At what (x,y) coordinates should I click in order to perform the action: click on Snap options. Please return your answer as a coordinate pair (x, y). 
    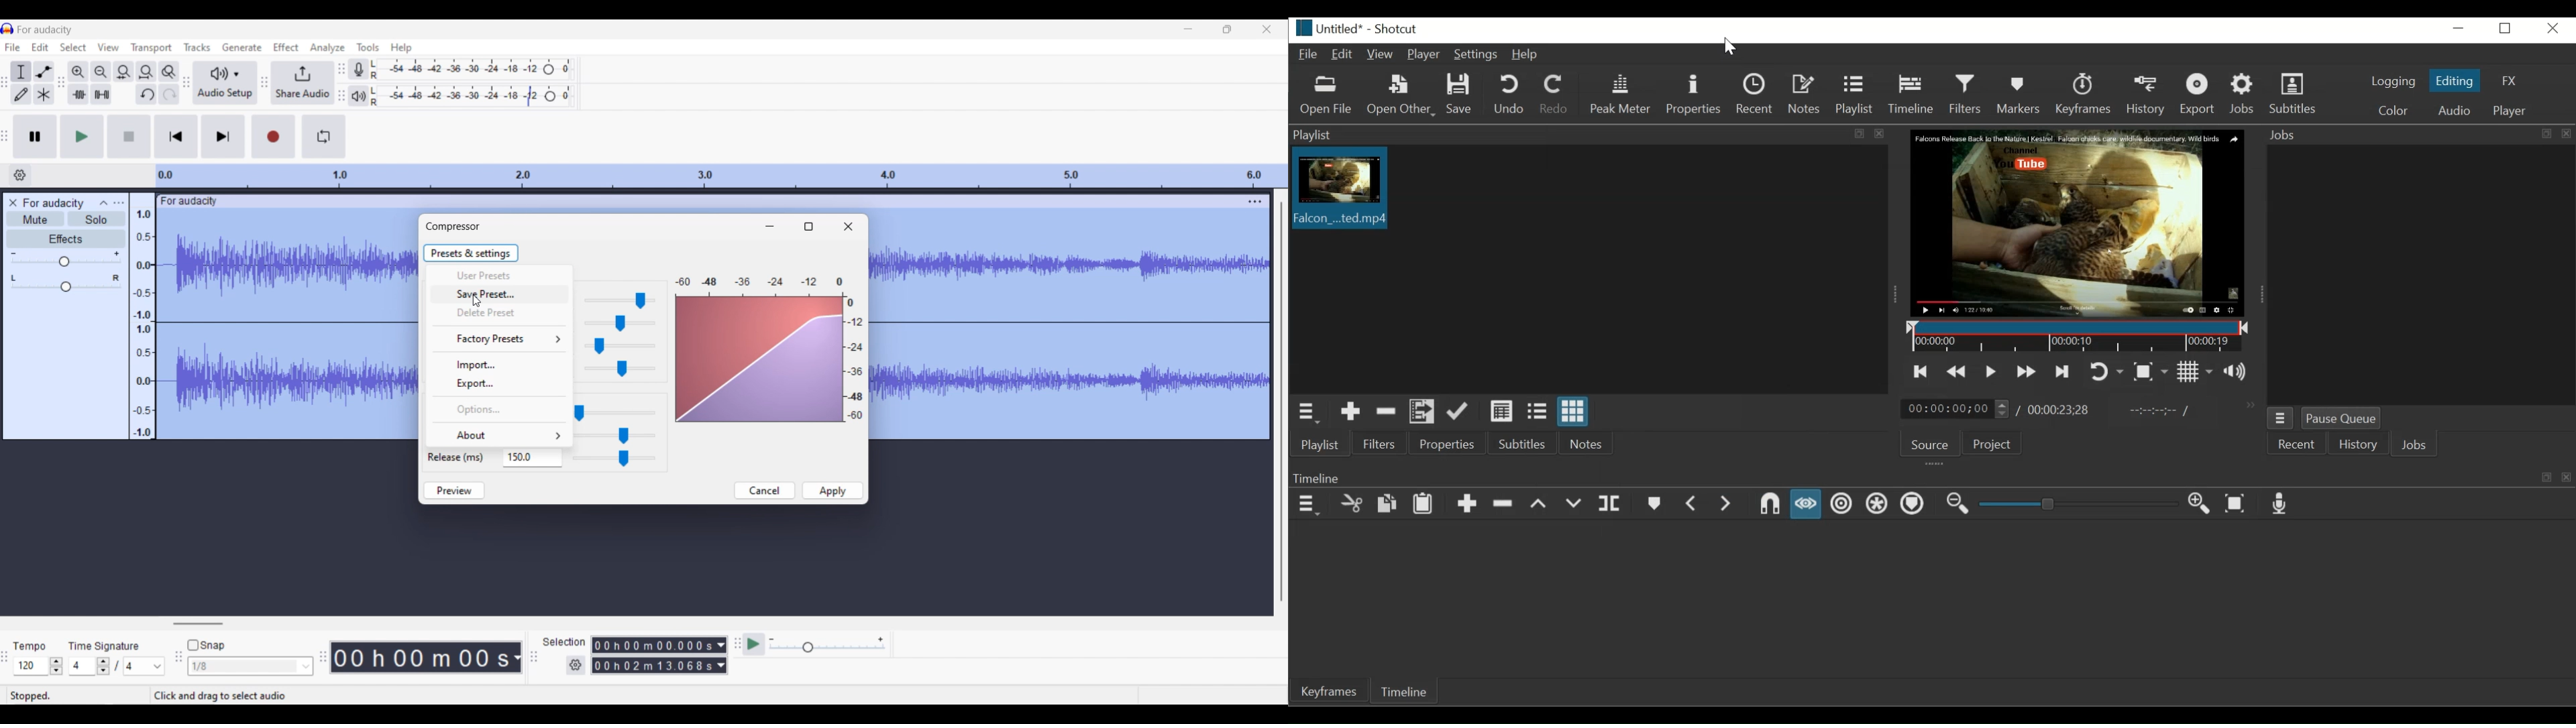
    Looking at the image, I should click on (251, 666).